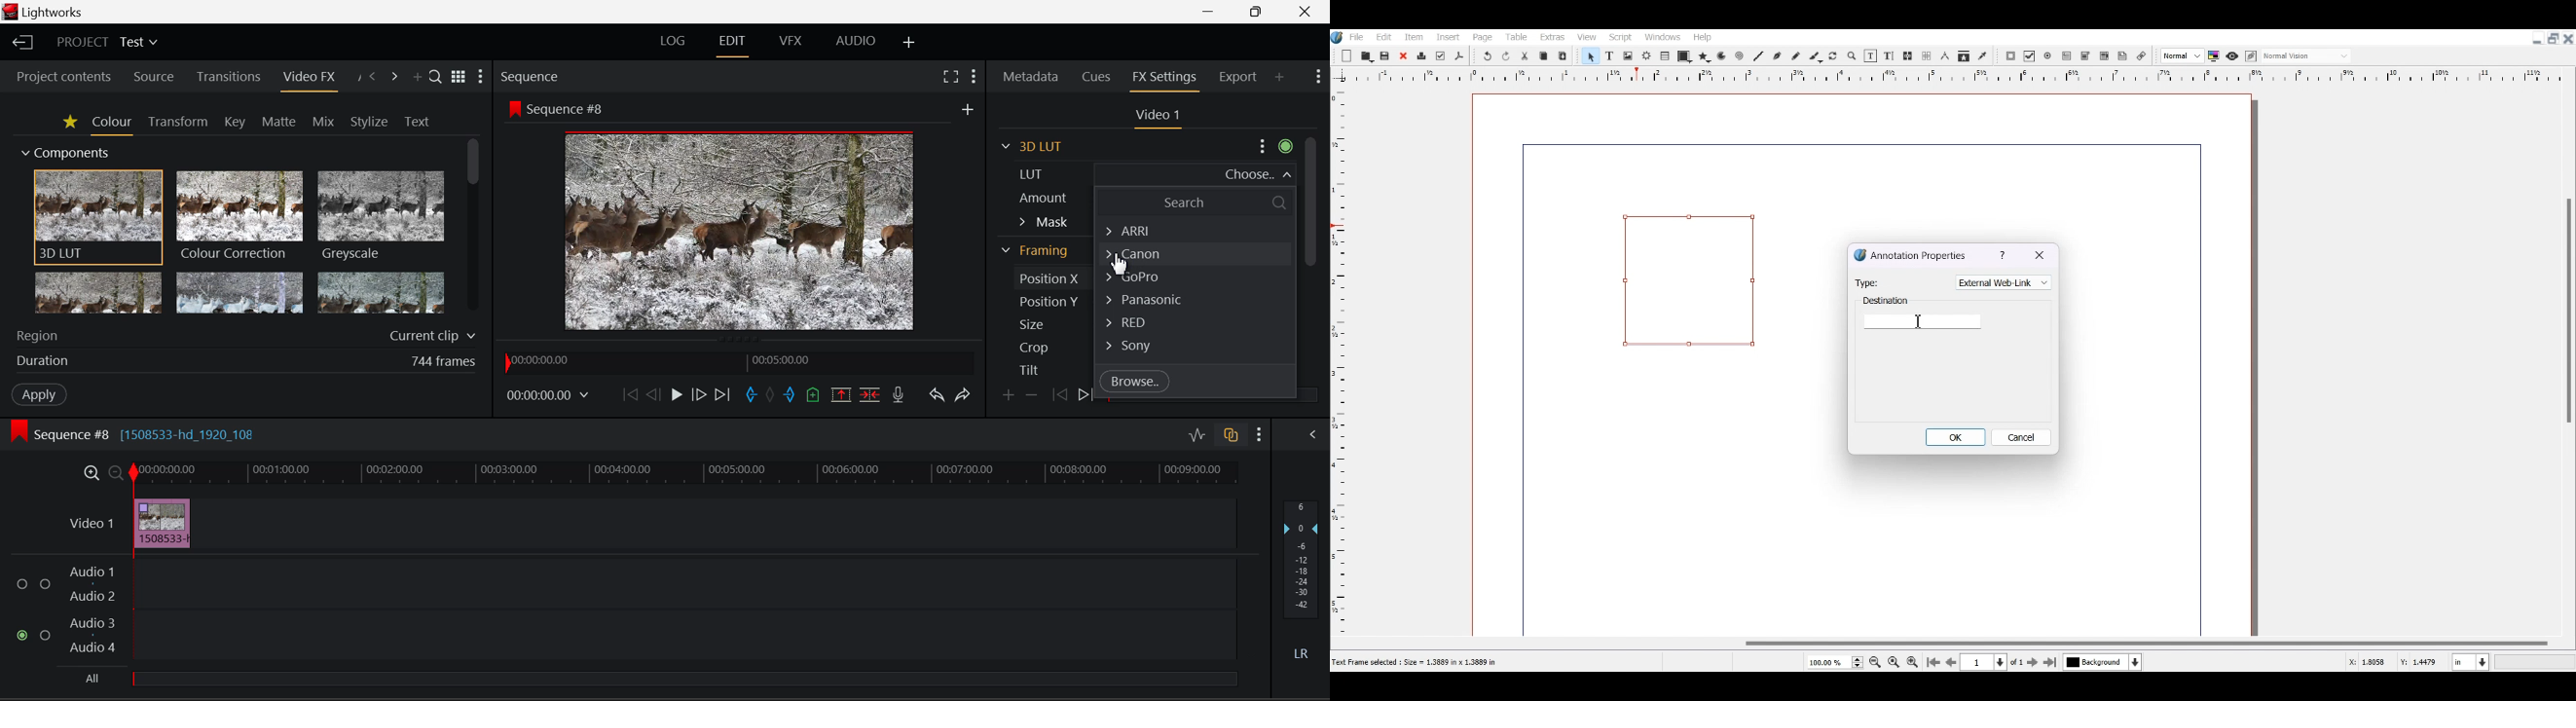 The width and height of the screenshot is (2576, 728). I want to click on Link Annotation, so click(2141, 55).